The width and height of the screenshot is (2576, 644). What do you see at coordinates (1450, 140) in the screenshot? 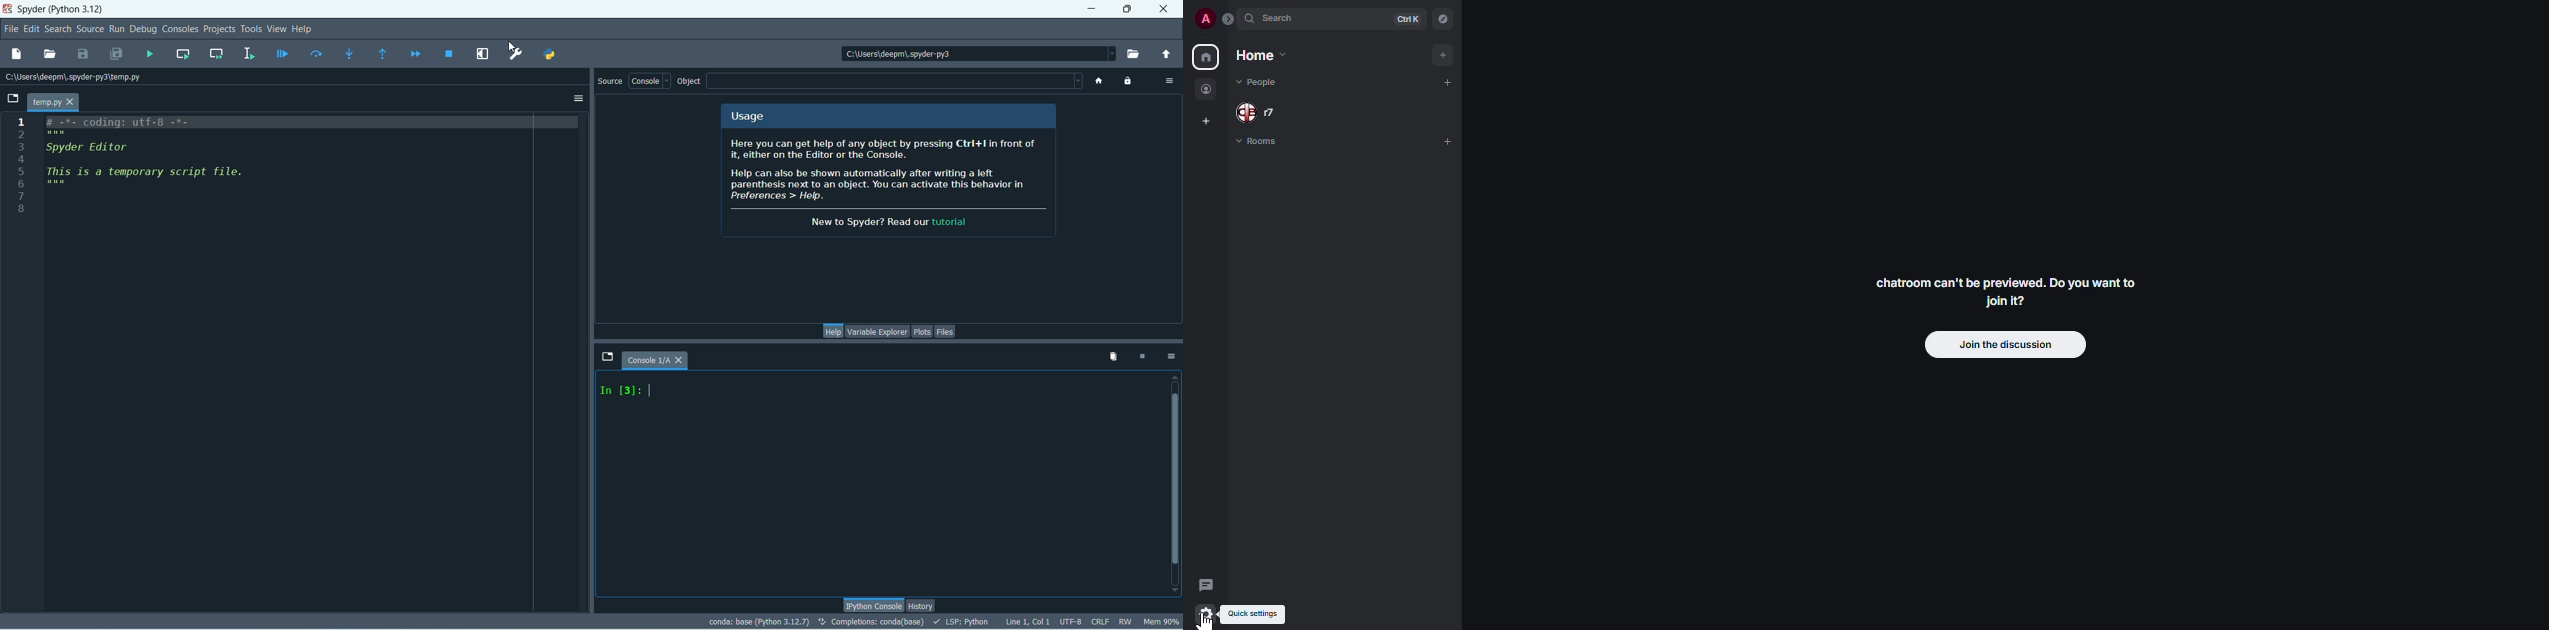
I see `add` at bounding box center [1450, 140].